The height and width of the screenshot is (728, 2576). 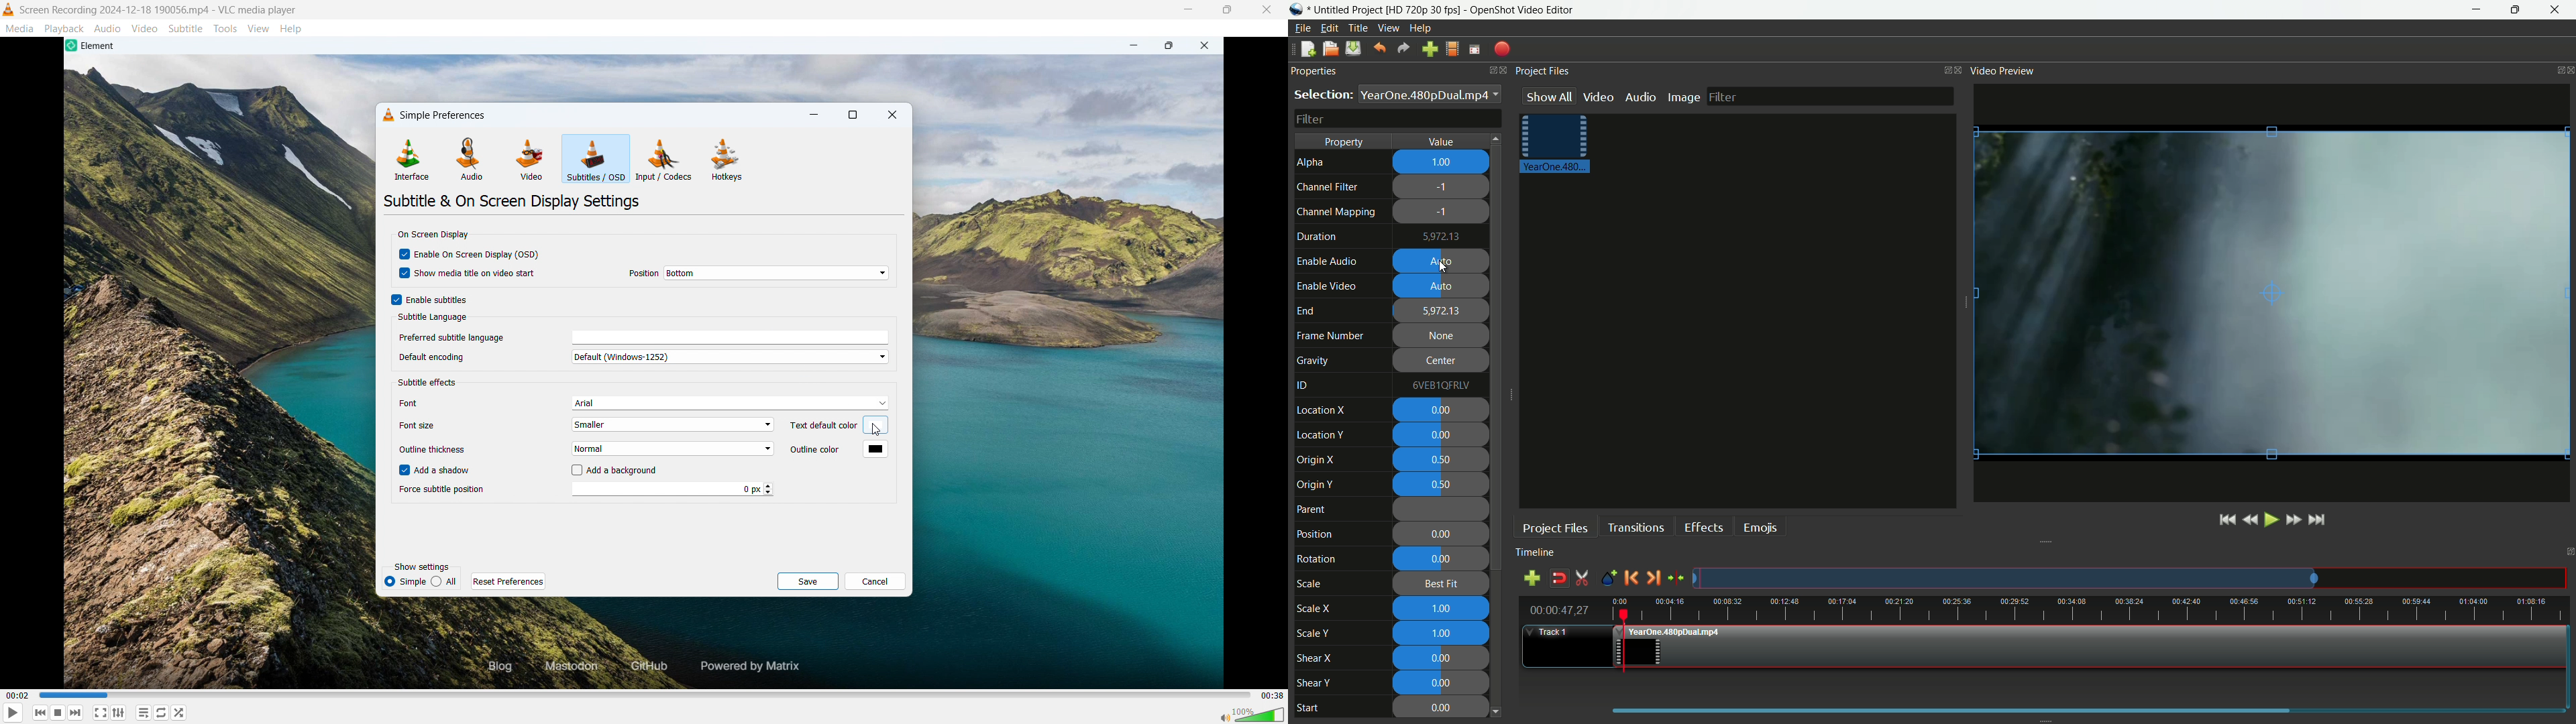 What do you see at coordinates (402, 255) in the screenshot?
I see `checkboc` at bounding box center [402, 255].